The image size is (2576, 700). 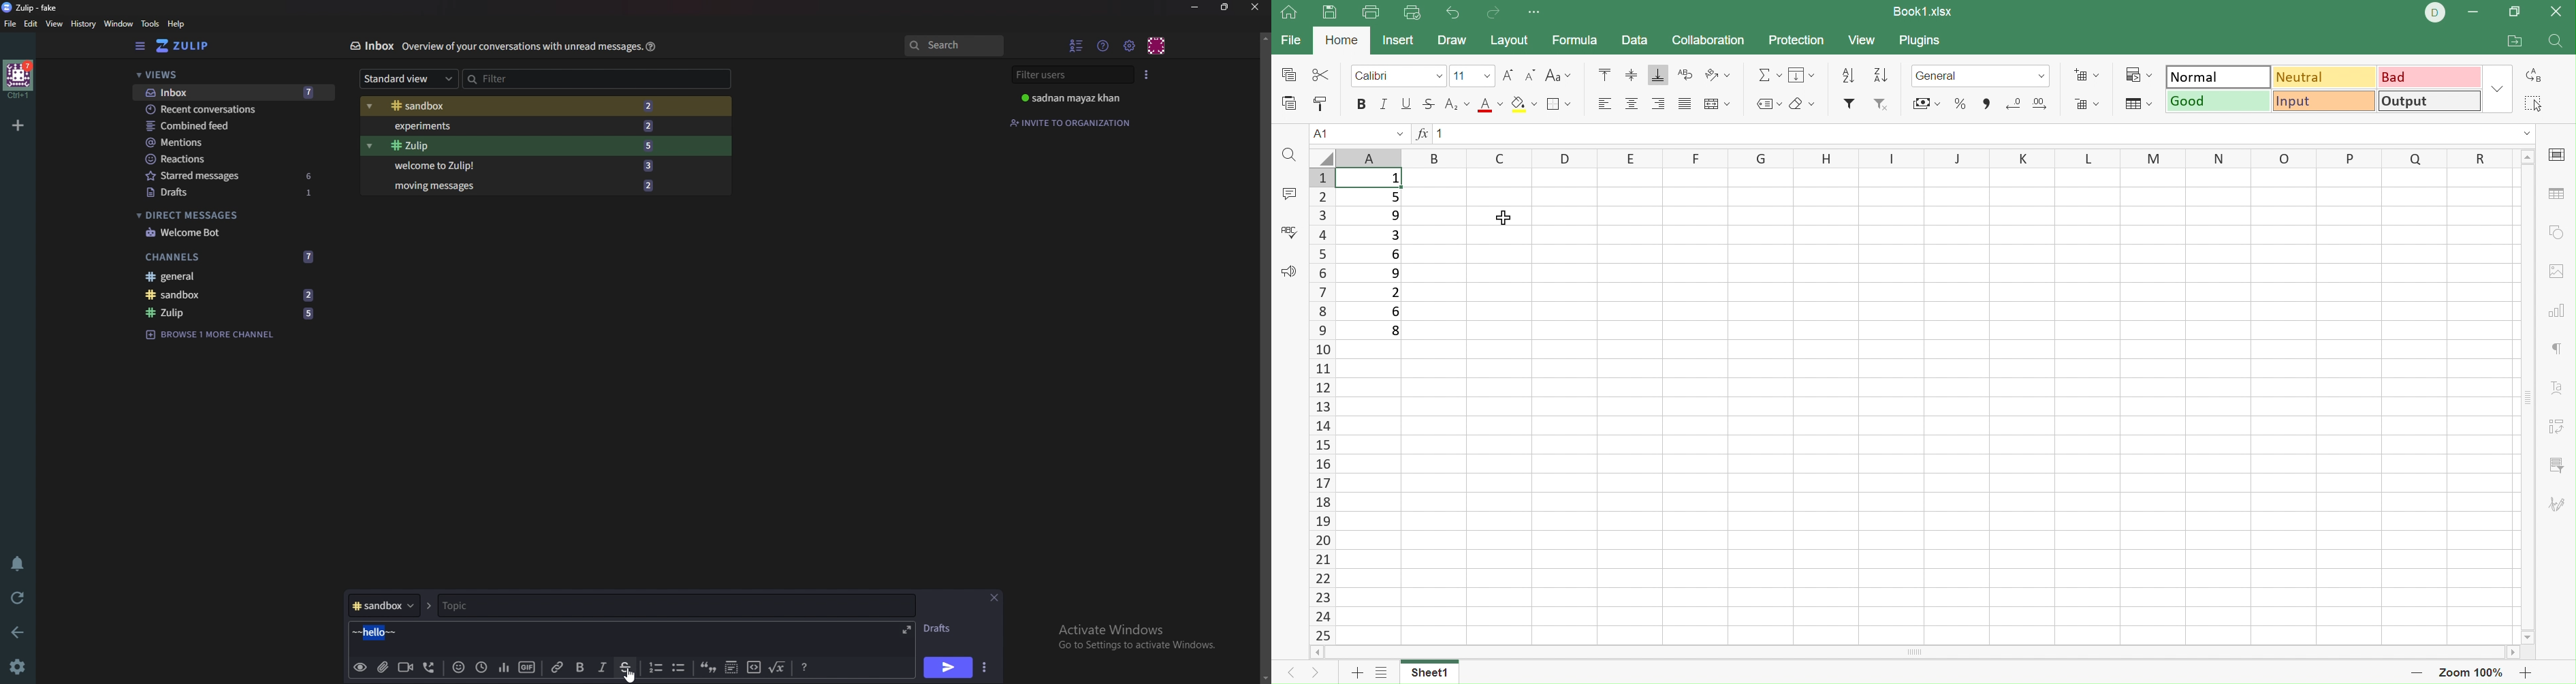 What do you see at coordinates (733, 668) in the screenshot?
I see `Spoiler` at bounding box center [733, 668].